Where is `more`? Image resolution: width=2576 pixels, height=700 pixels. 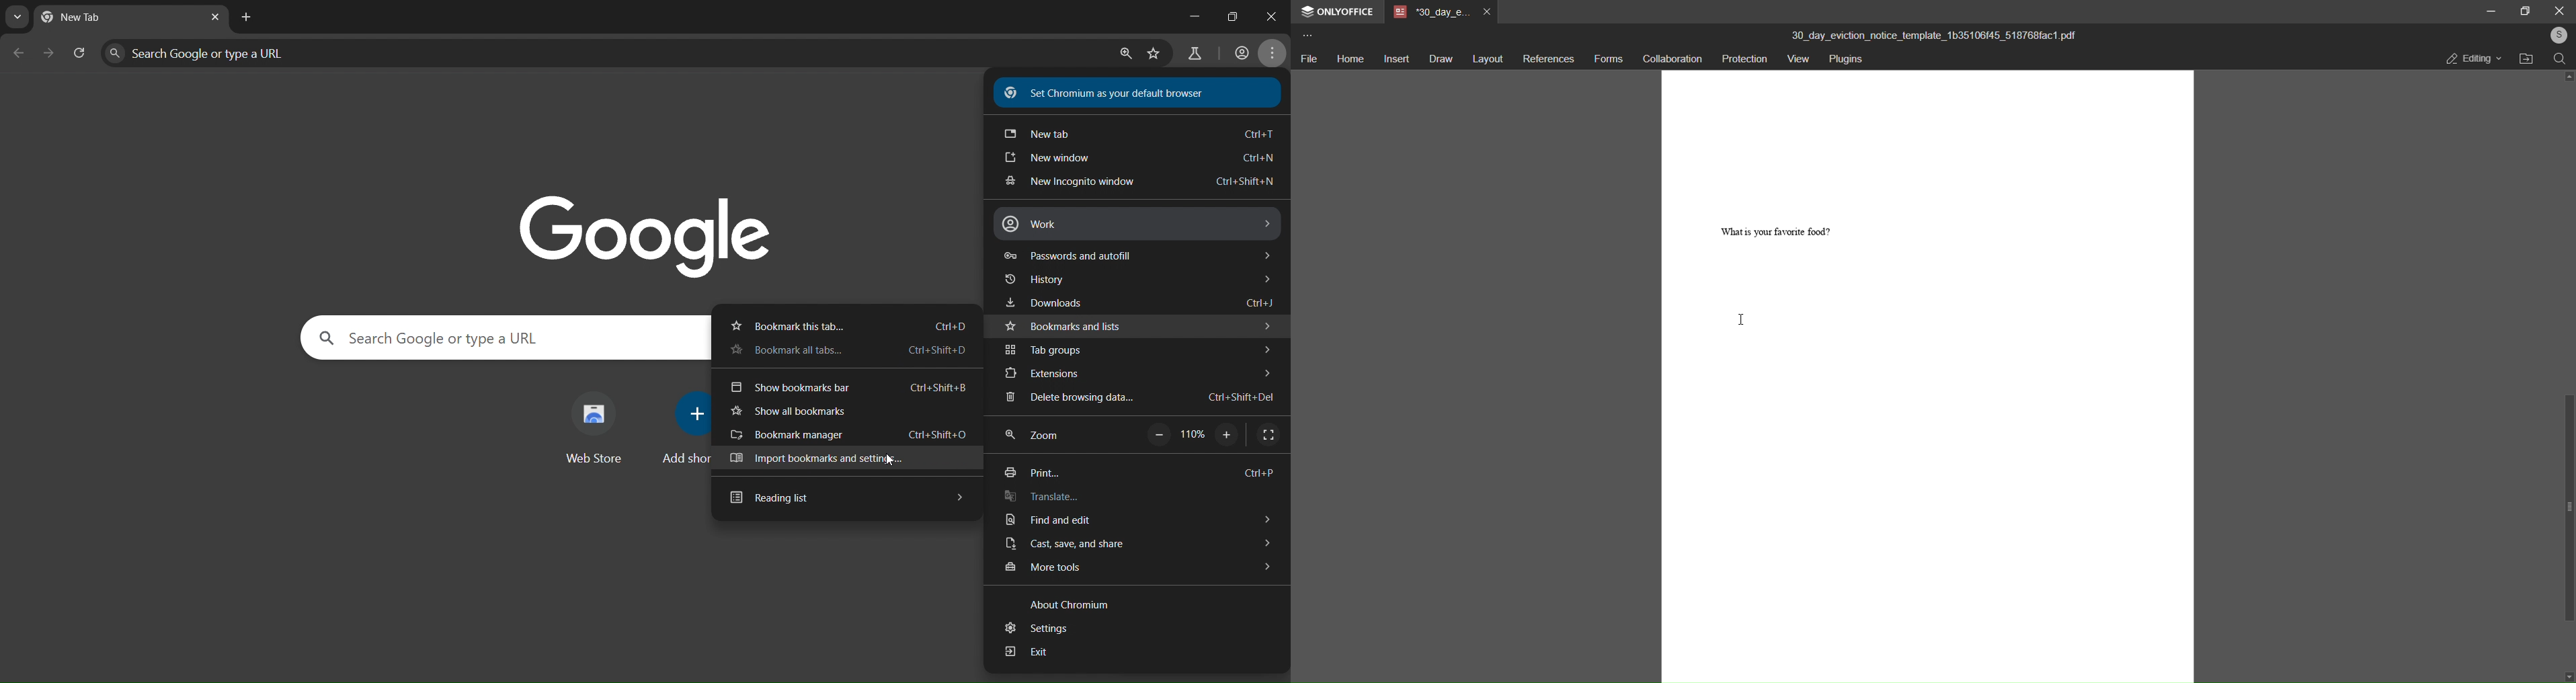 more is located at coordinates (1307, 37).